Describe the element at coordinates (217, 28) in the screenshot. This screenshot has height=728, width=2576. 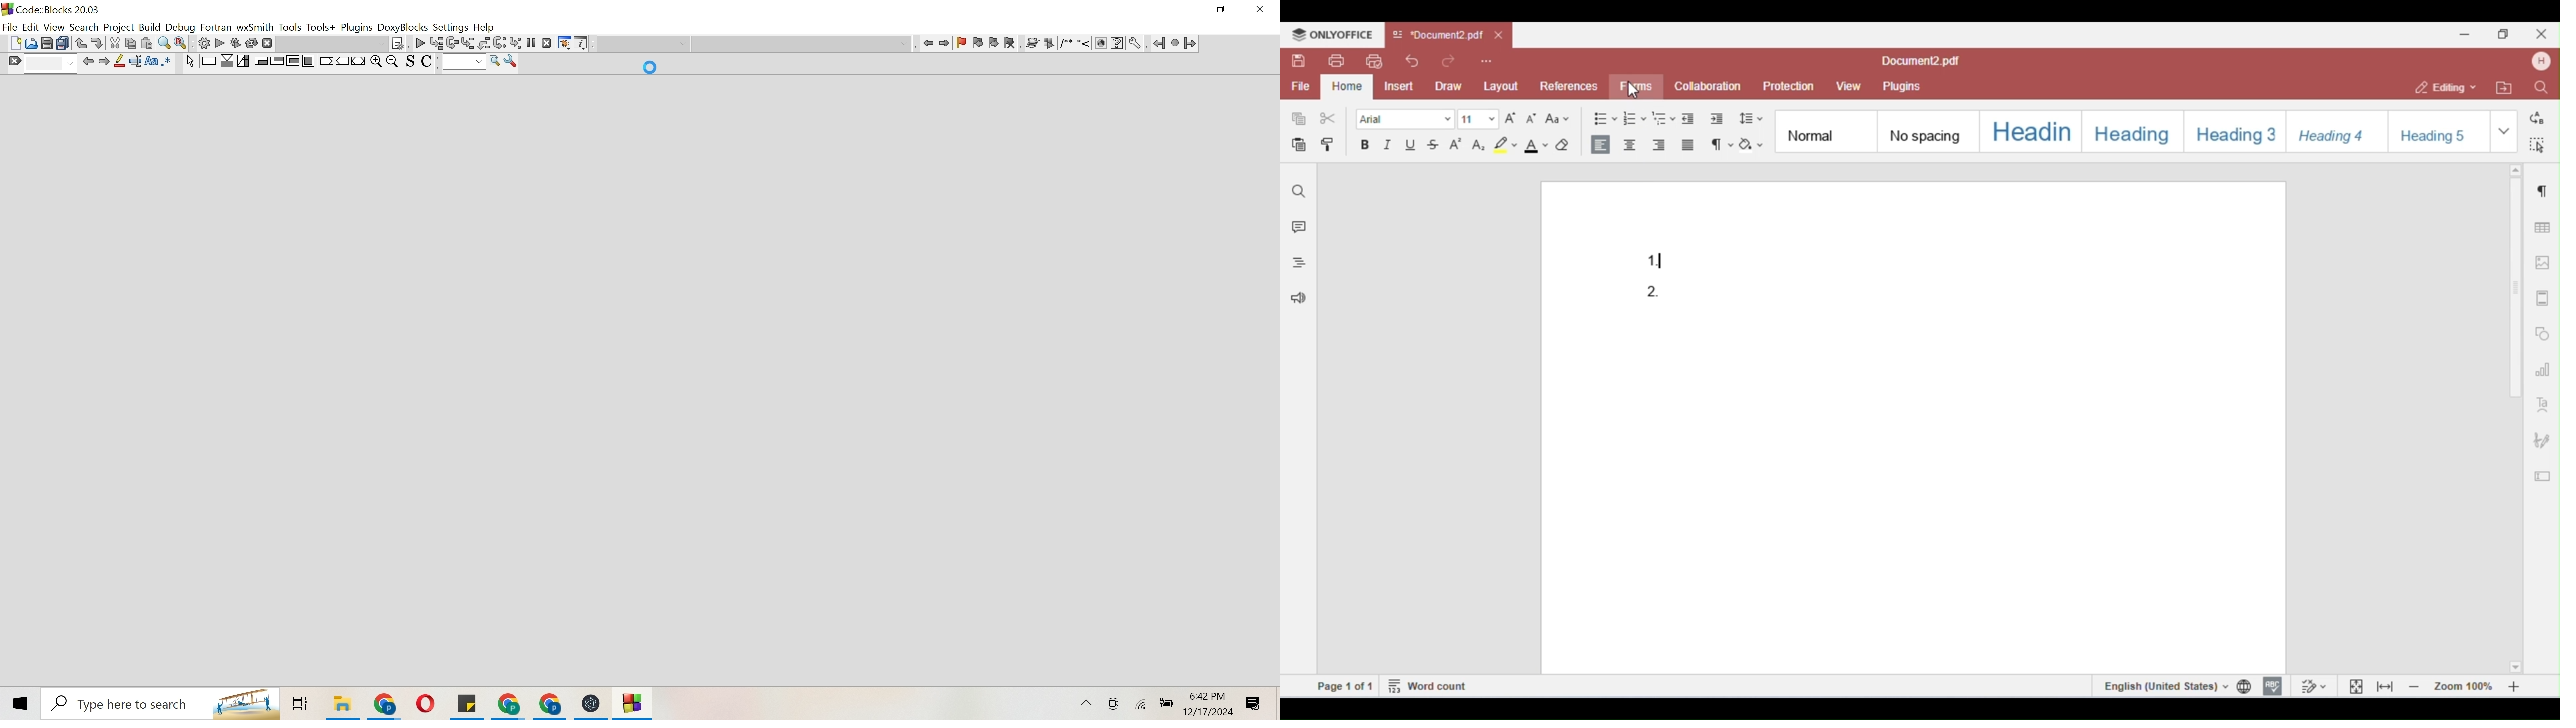
I see `Fortran` at that location.